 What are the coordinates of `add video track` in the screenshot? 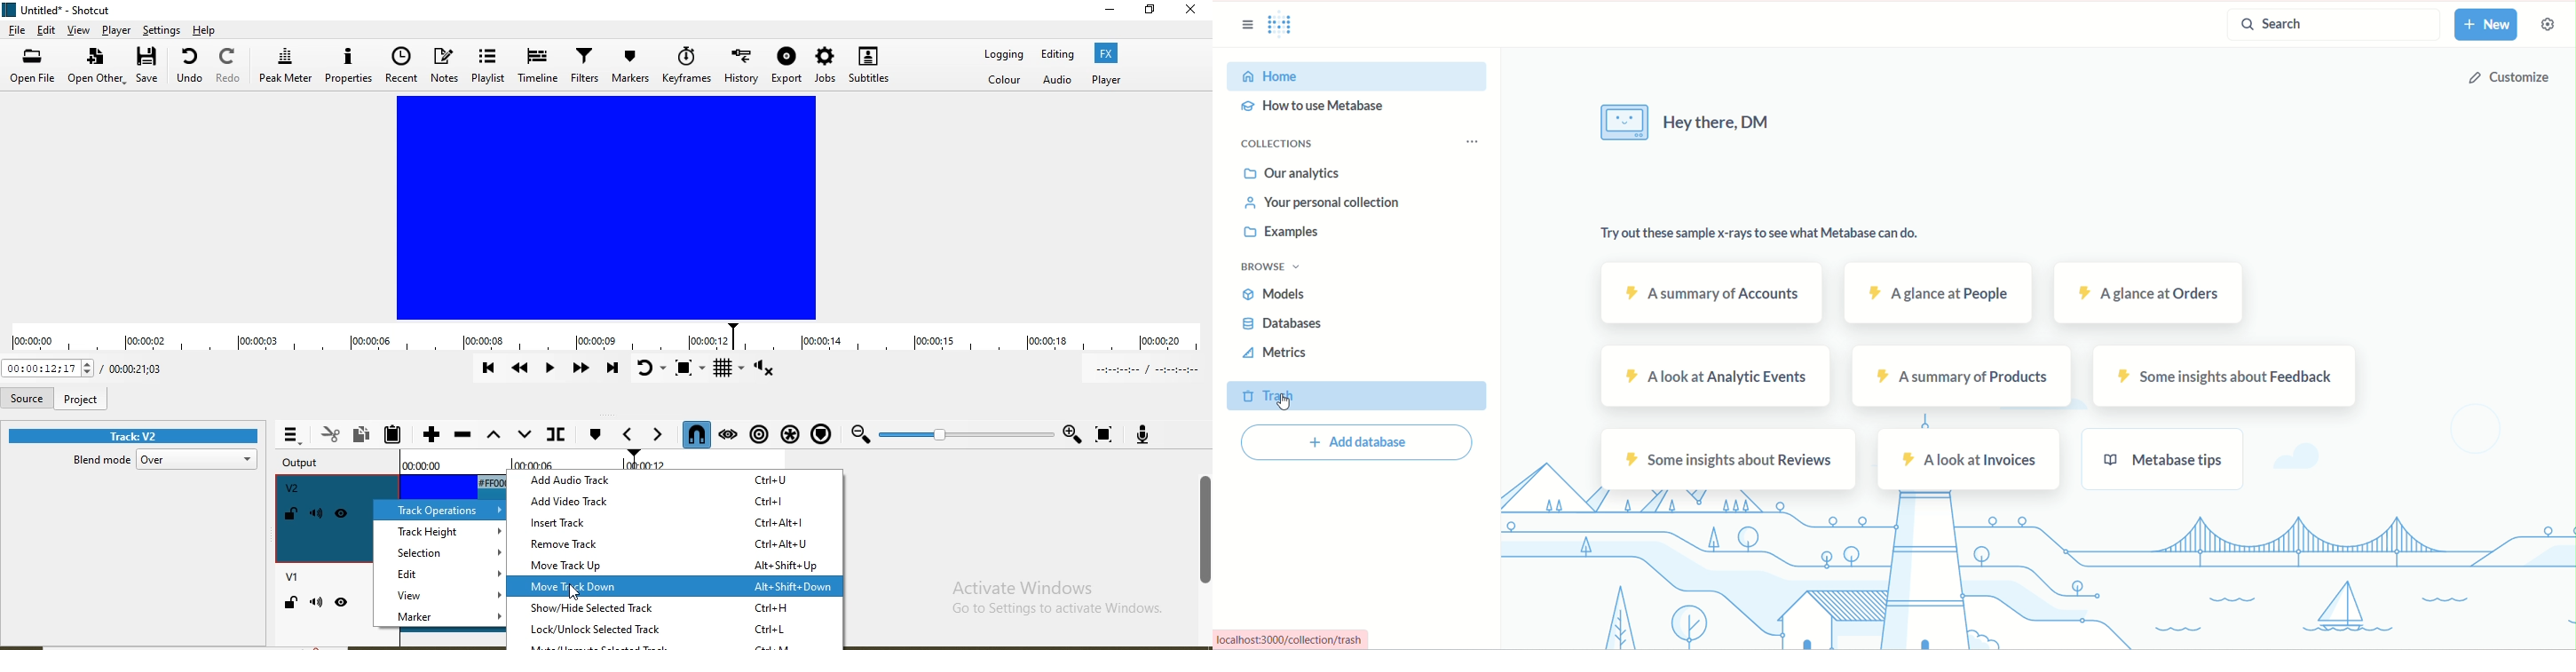 It's located at (676, 500).